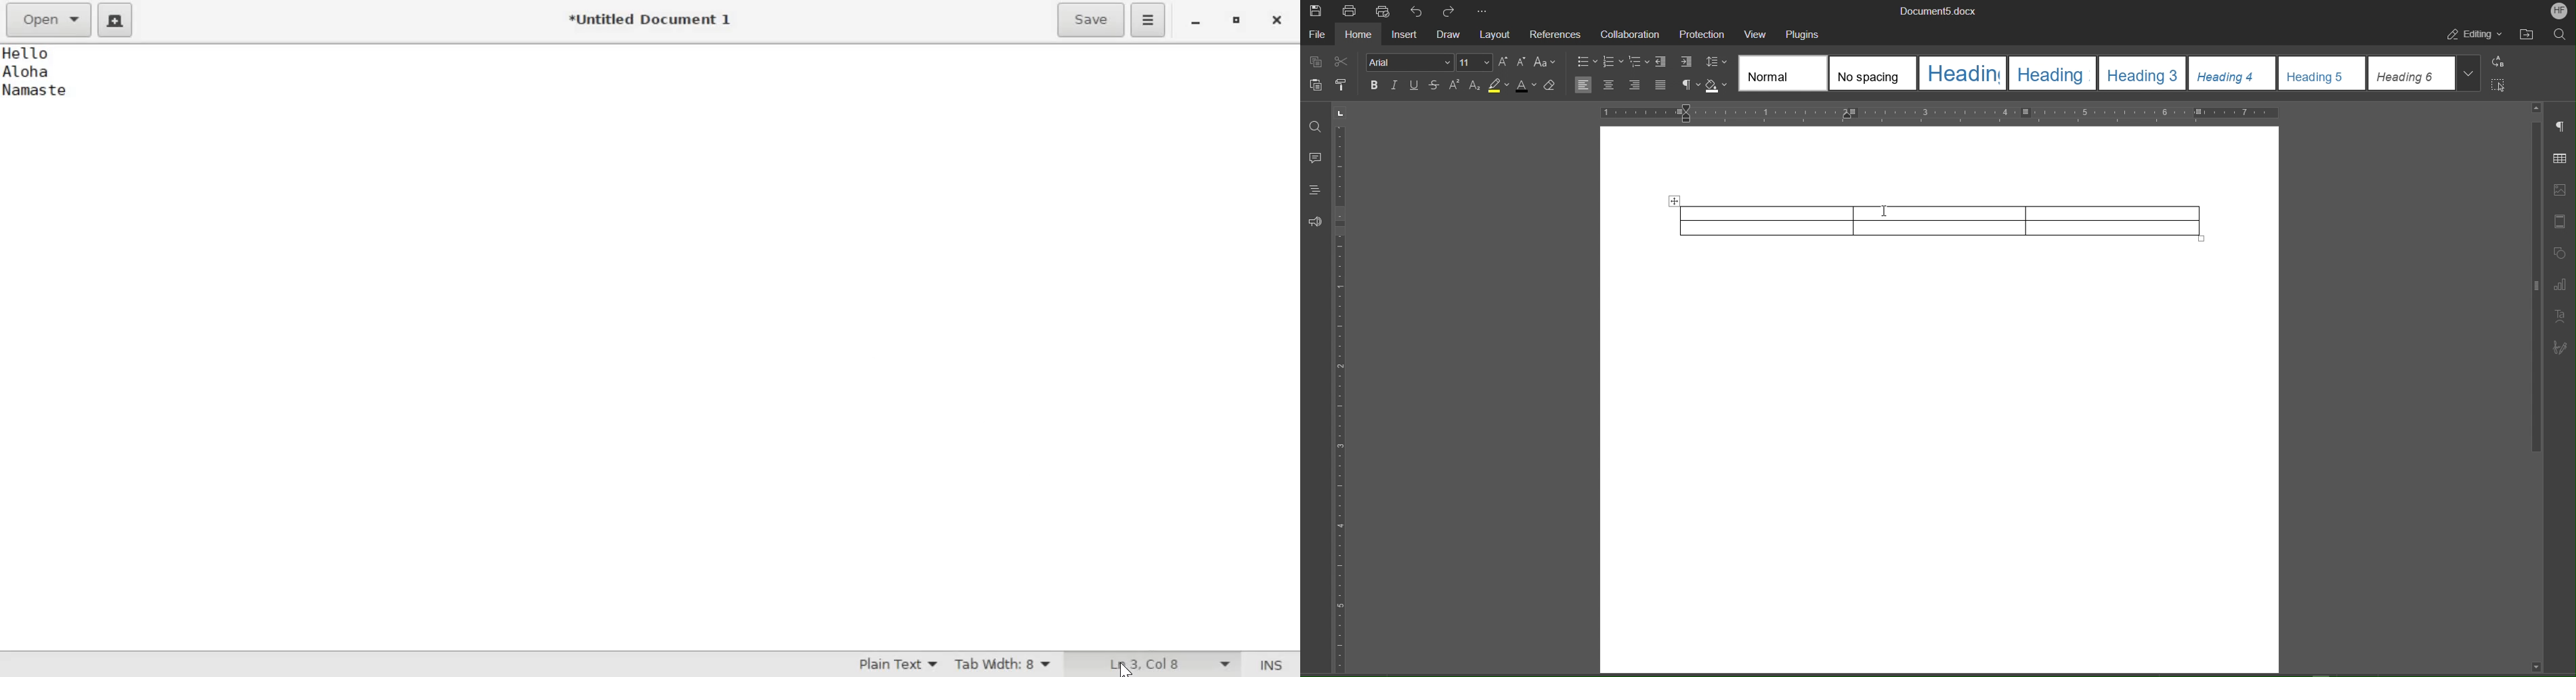 This screenshot has width=2576, height=700. What do you see at coordinates (1639, 63) in the screenshot?
I see `Multilevel list` at bounding box center [1639, 63].